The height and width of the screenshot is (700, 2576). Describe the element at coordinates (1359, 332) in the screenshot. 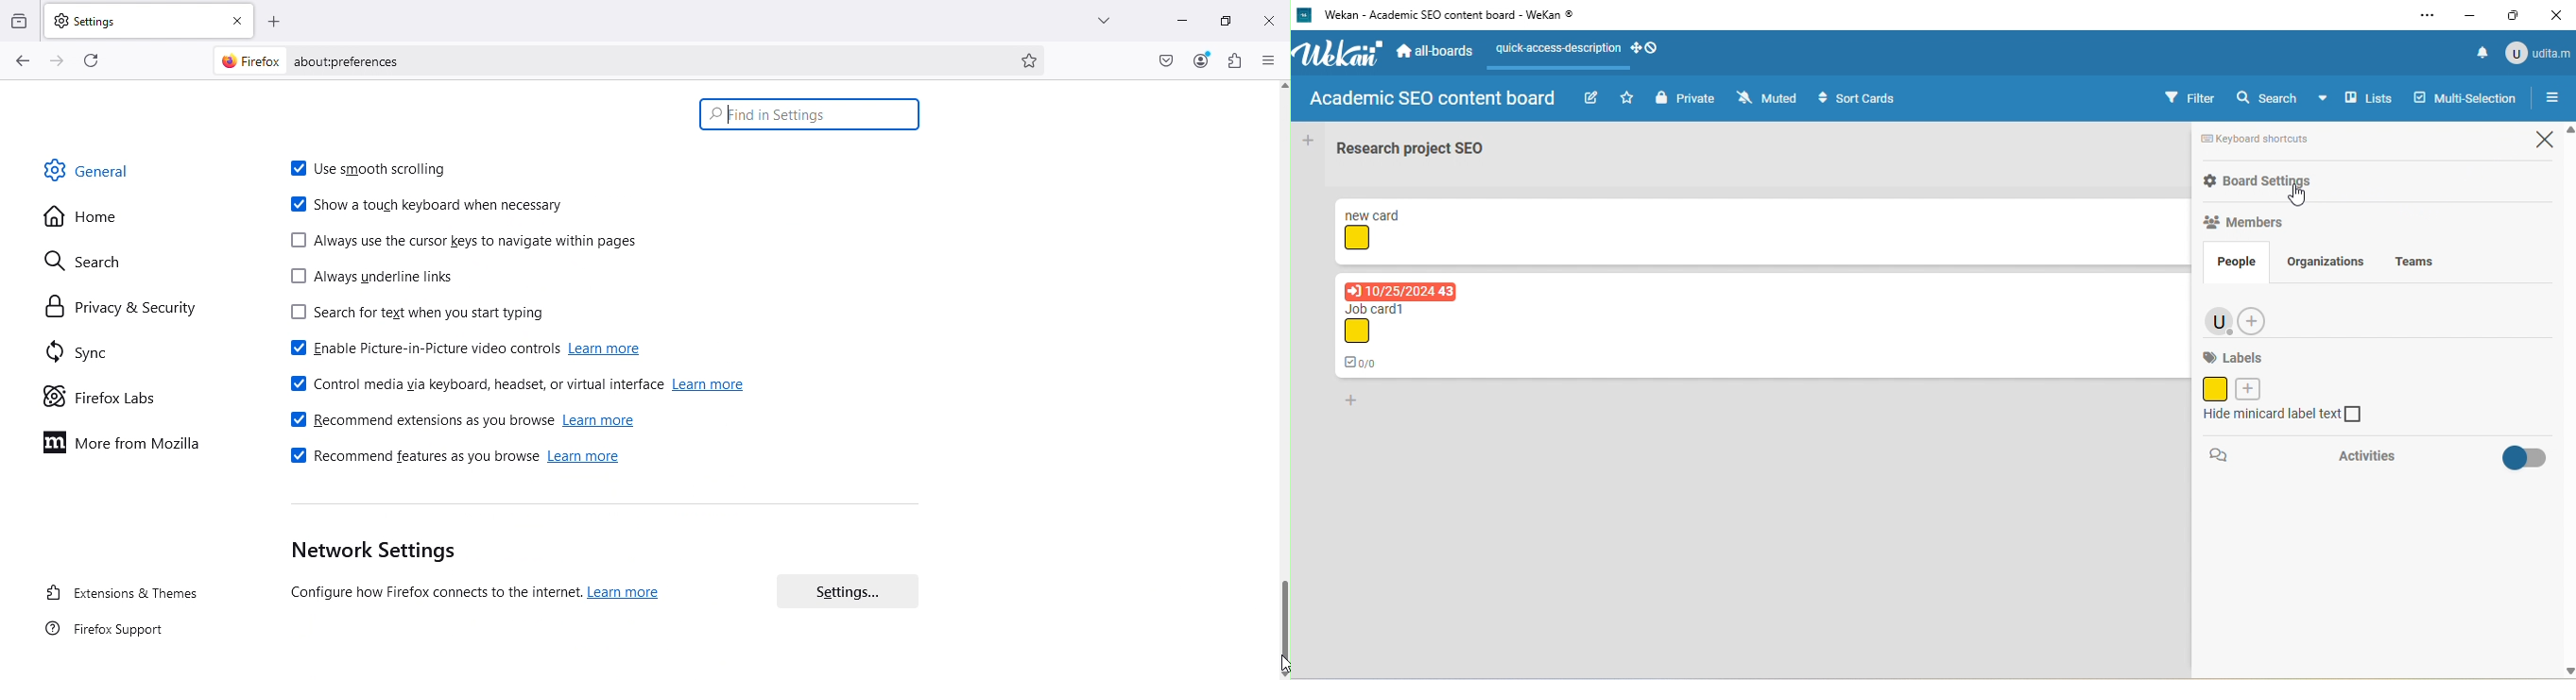

I see `yellow shape` at that location.